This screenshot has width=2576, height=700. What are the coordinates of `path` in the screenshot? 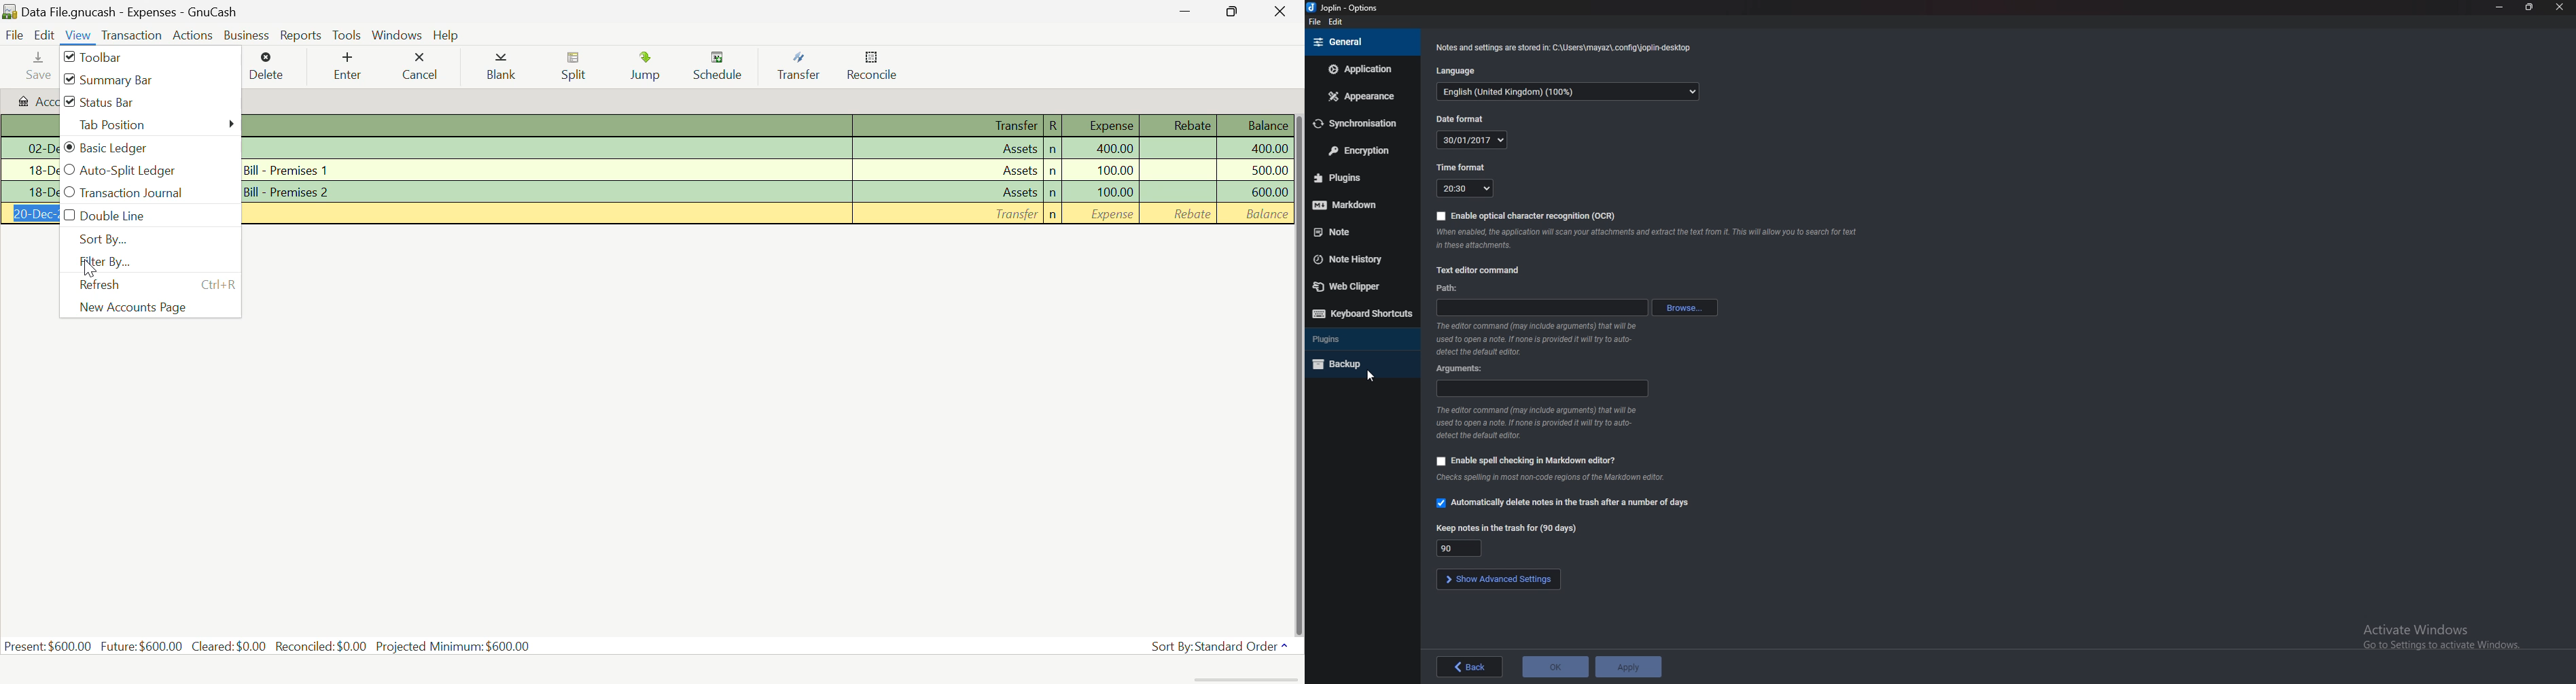 It's located at (1452, 289).